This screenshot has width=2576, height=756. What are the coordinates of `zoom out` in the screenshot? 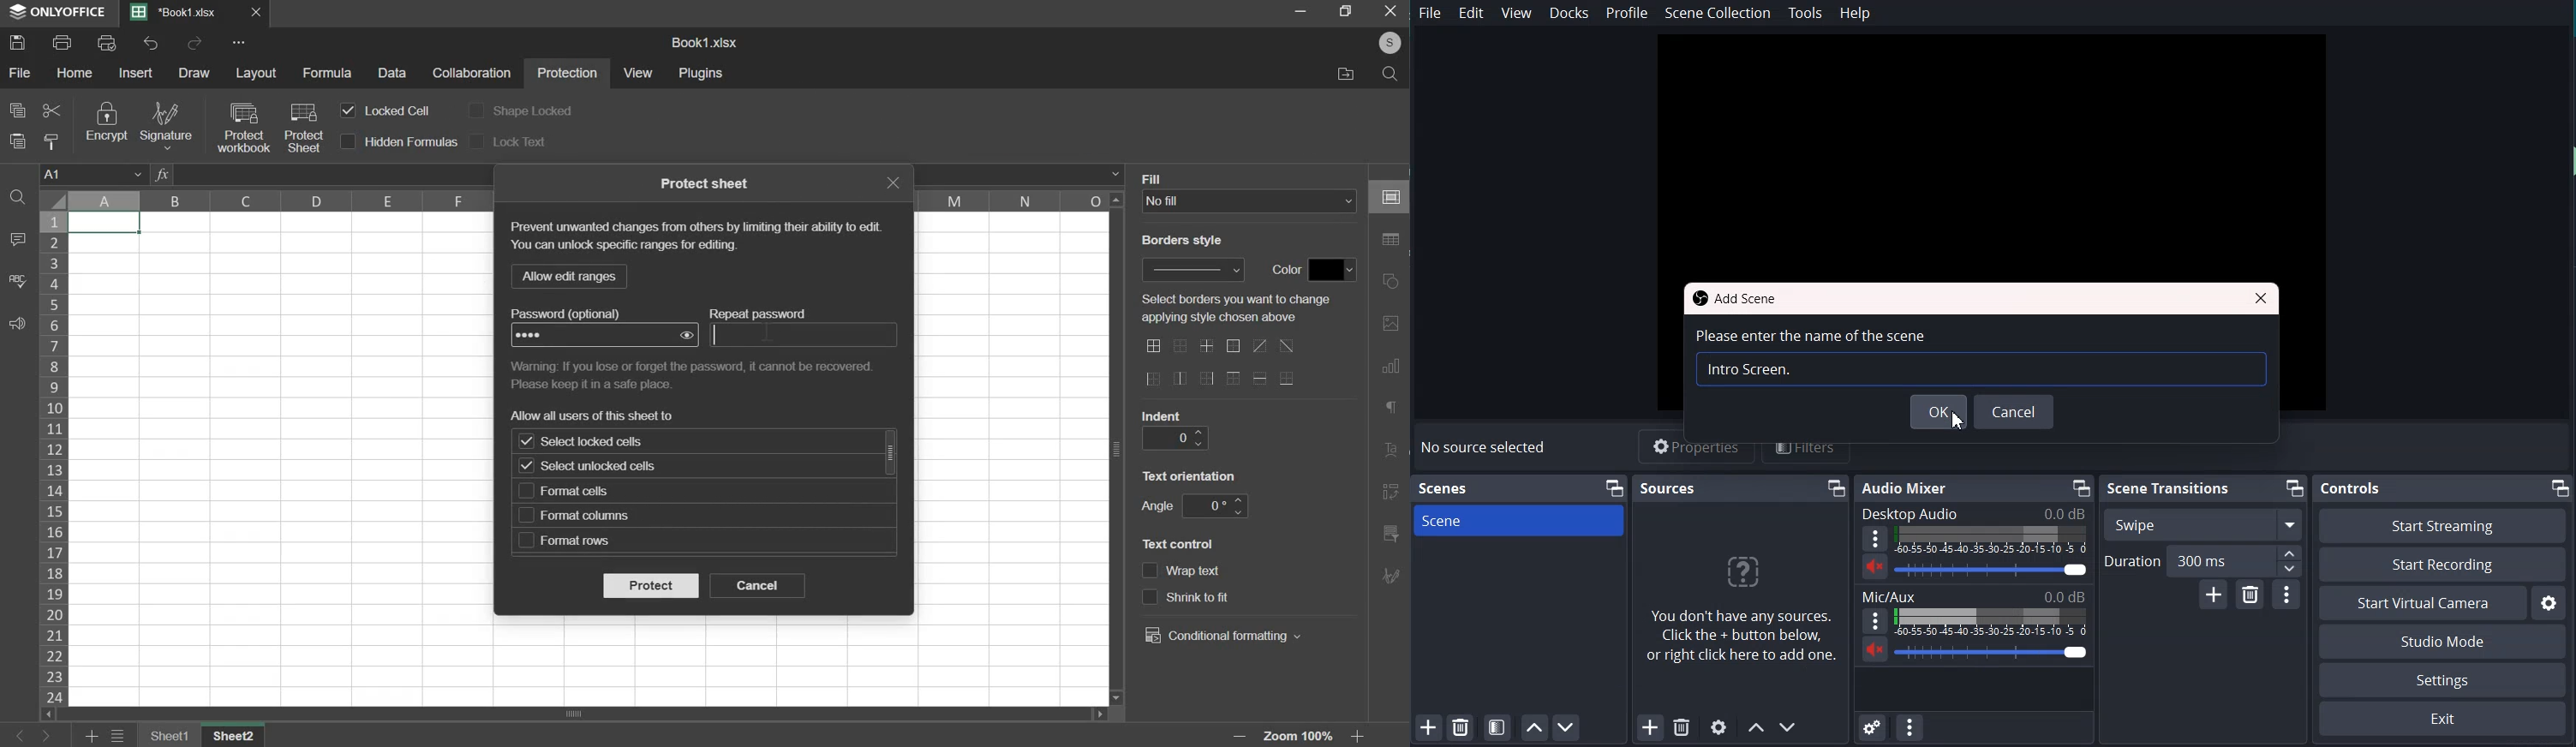 It's located at (1243, 736).